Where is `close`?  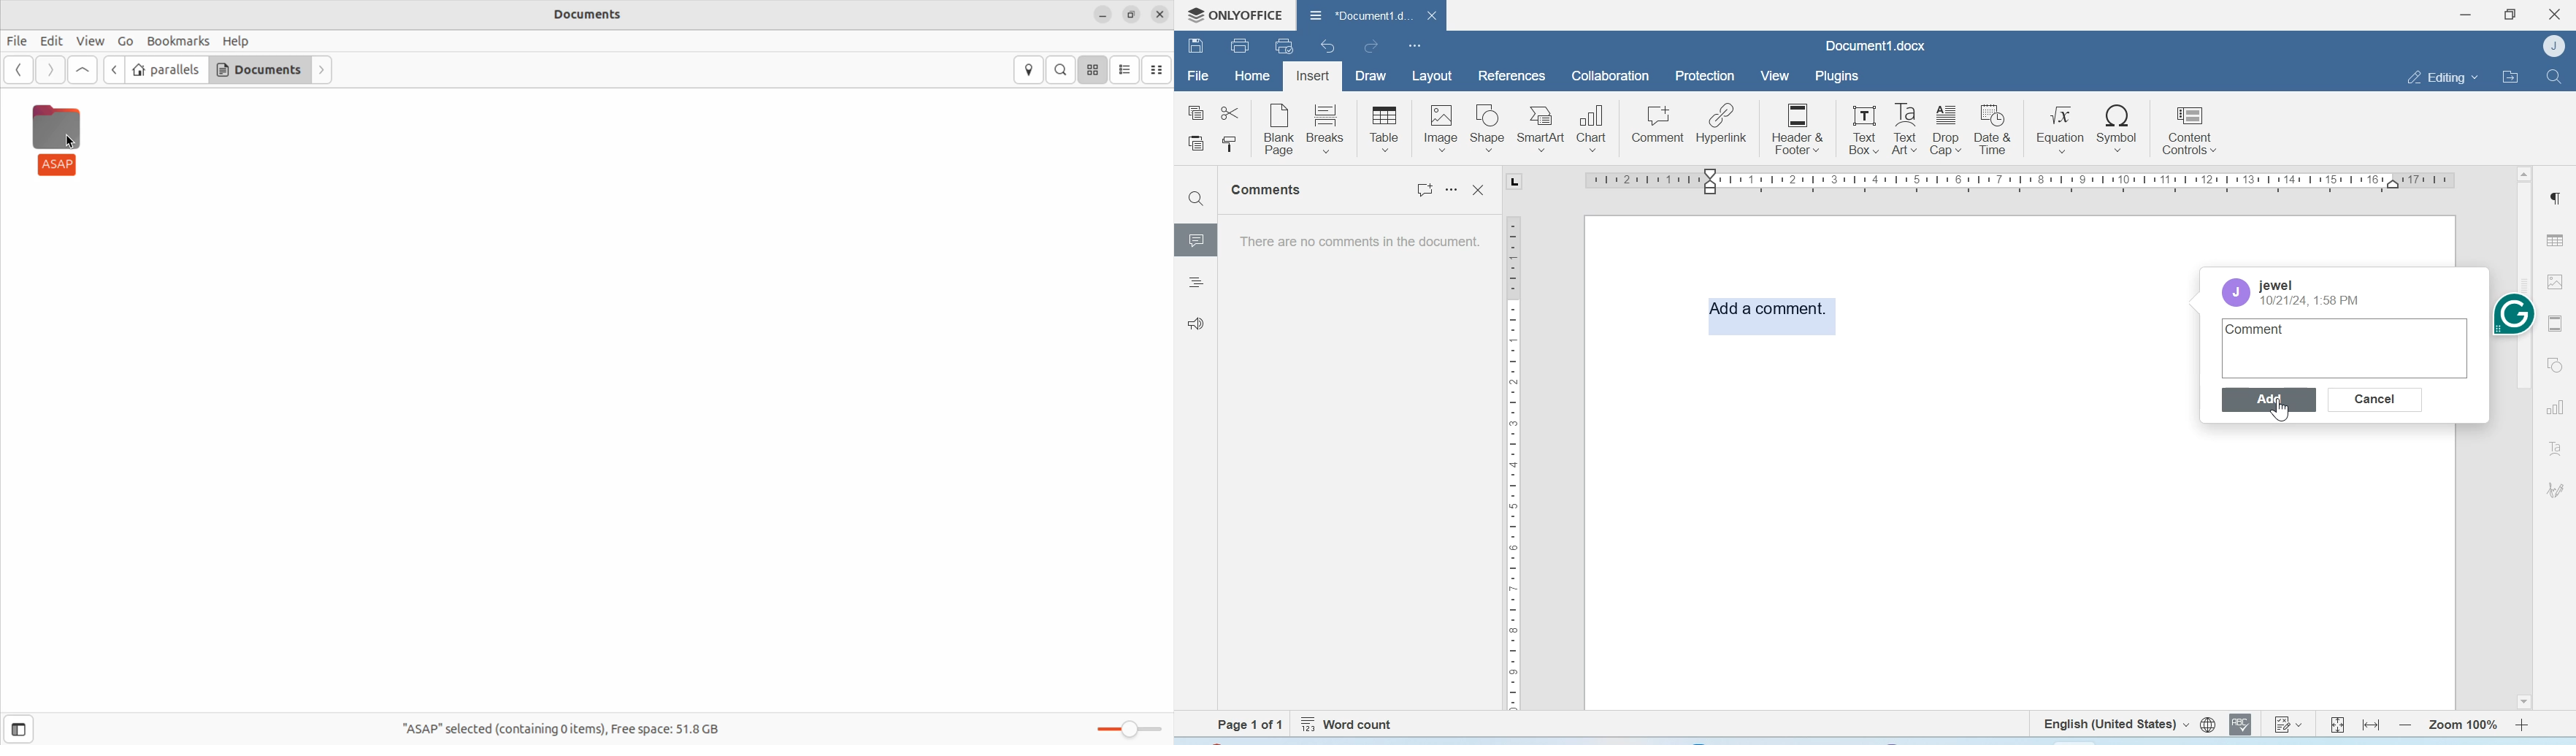 close is located at coordinates (1160, 14).